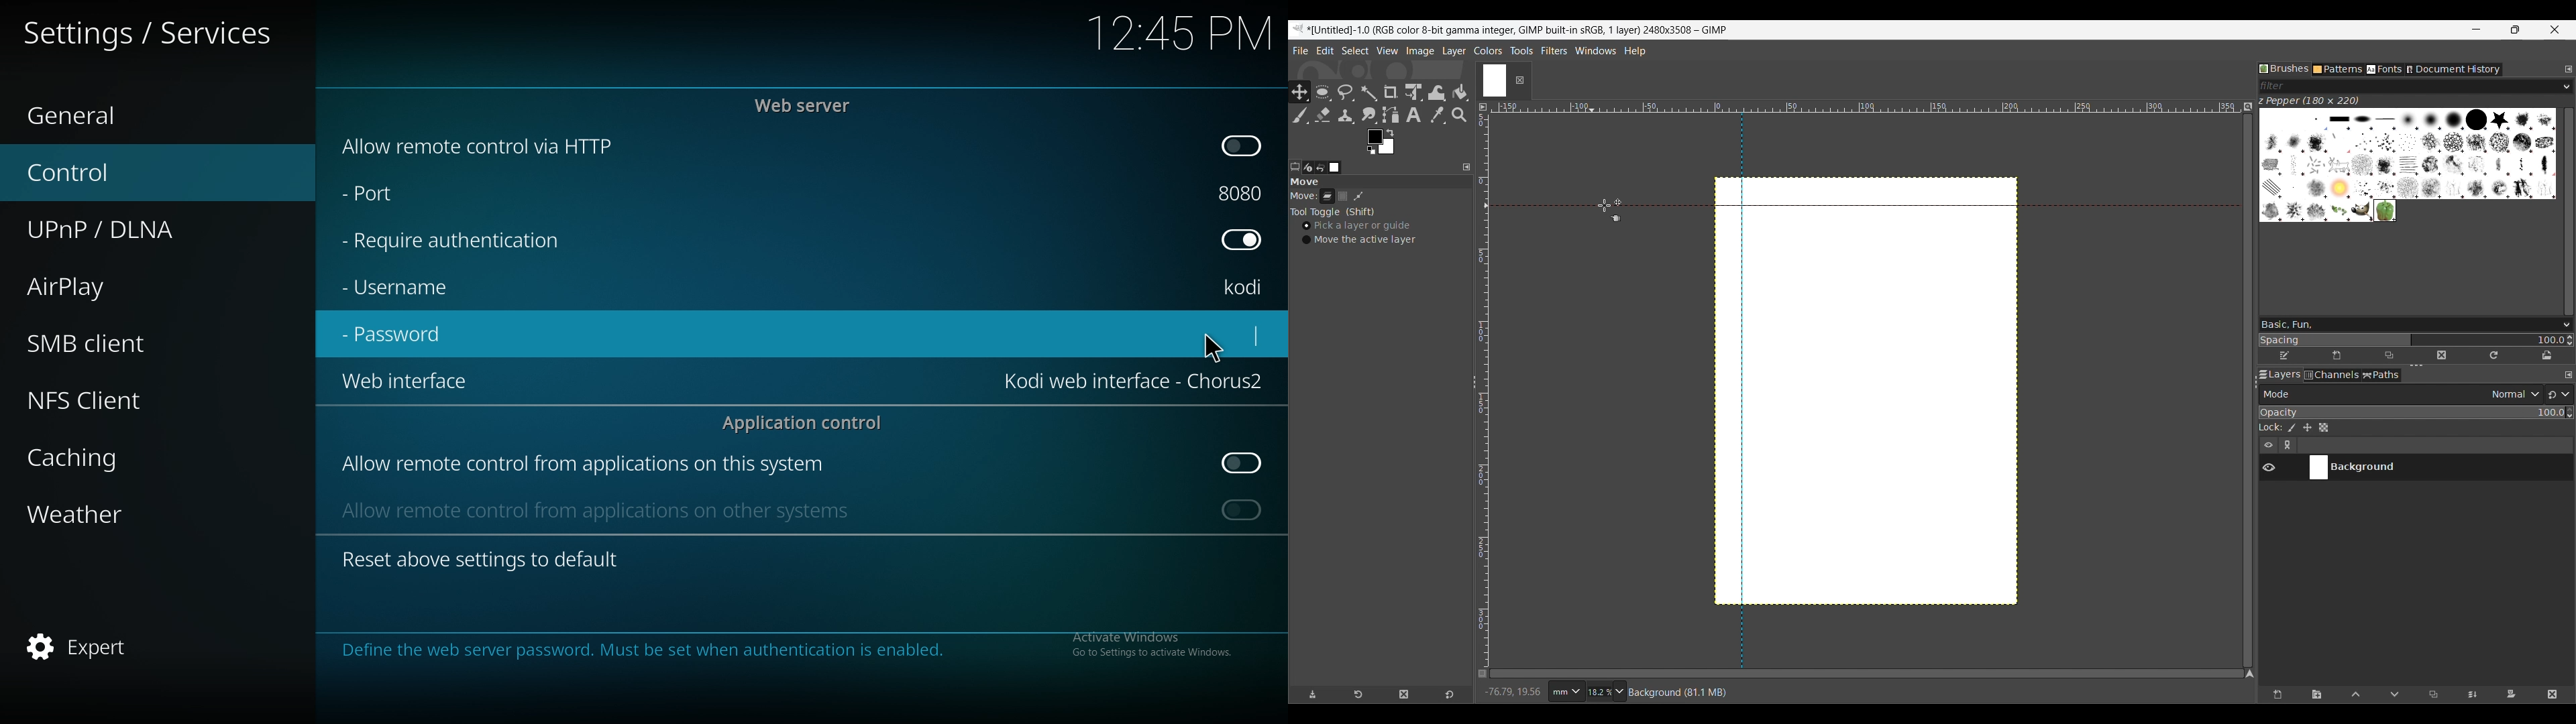 This screenshot has height=728, width=2576. I want to click on Color picker tool, so click(1438, 115).